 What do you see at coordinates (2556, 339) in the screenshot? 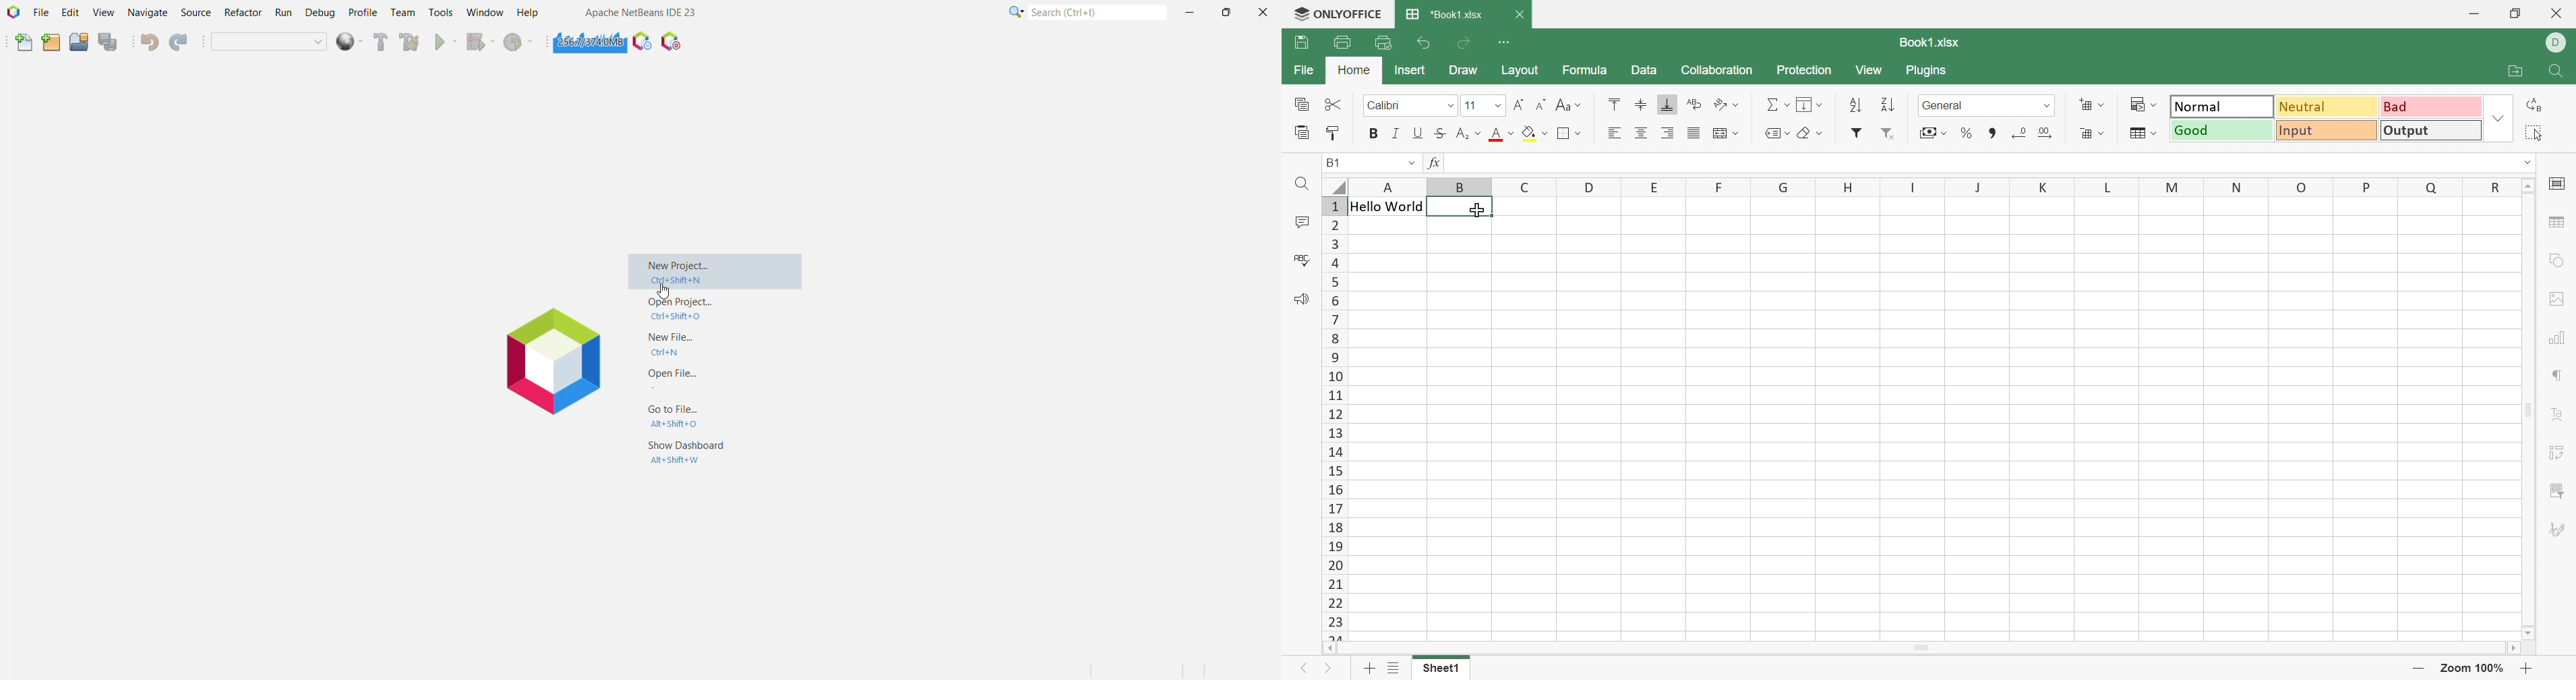
I see `chart settings` at bounding box center [2556, 339].